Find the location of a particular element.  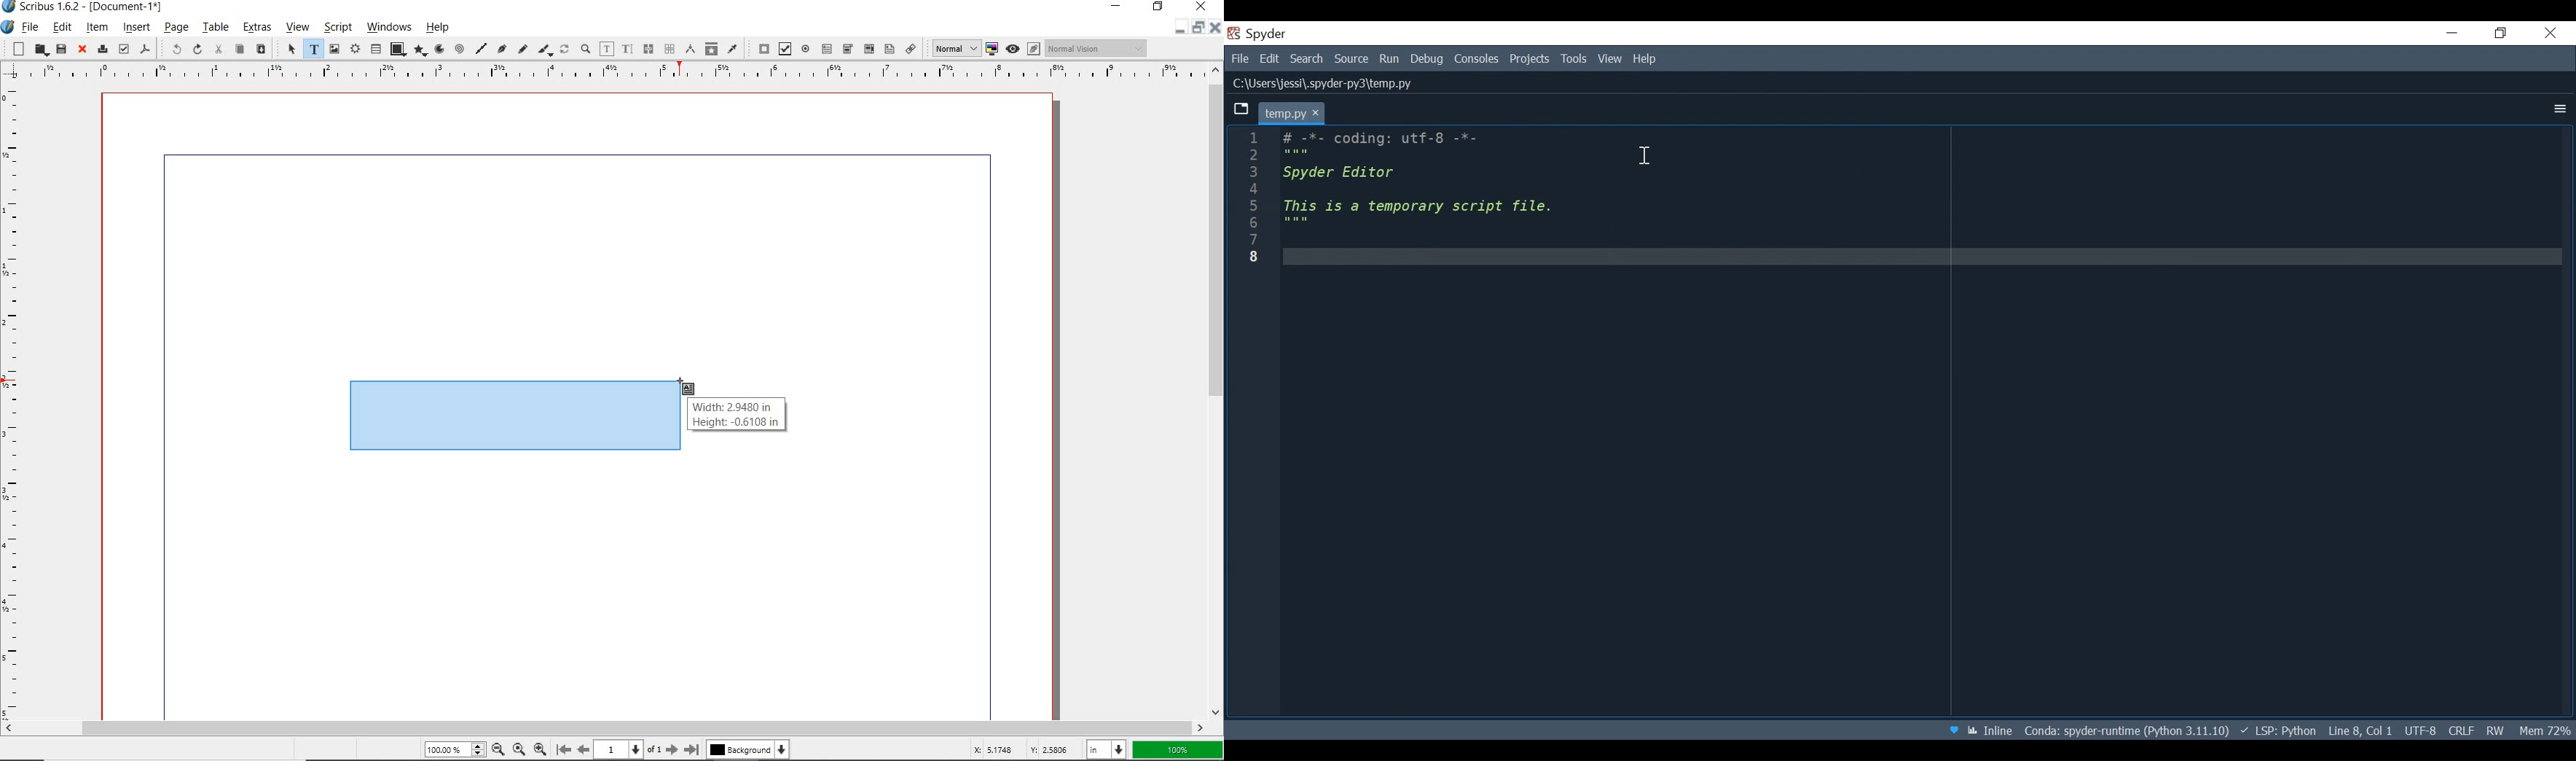

Y: 2.5806 is located at coordinates (1051, 749).